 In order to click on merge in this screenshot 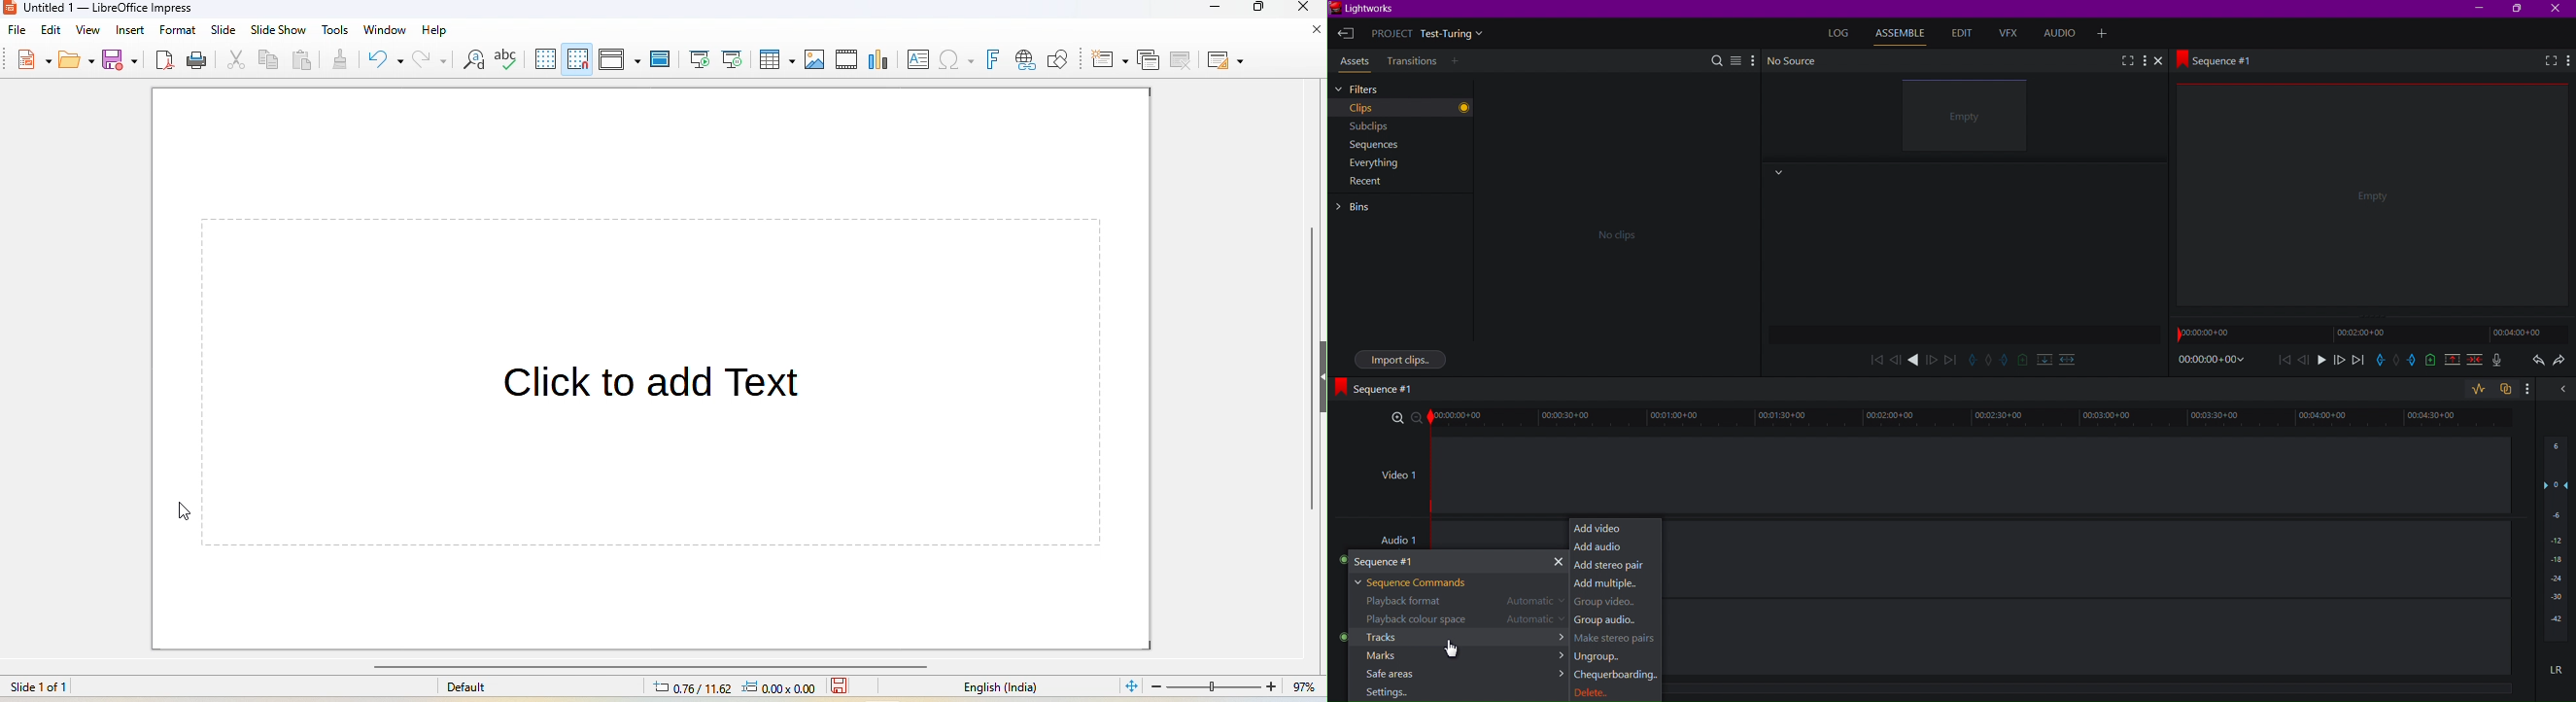, I will do `click(2473, 361)`.